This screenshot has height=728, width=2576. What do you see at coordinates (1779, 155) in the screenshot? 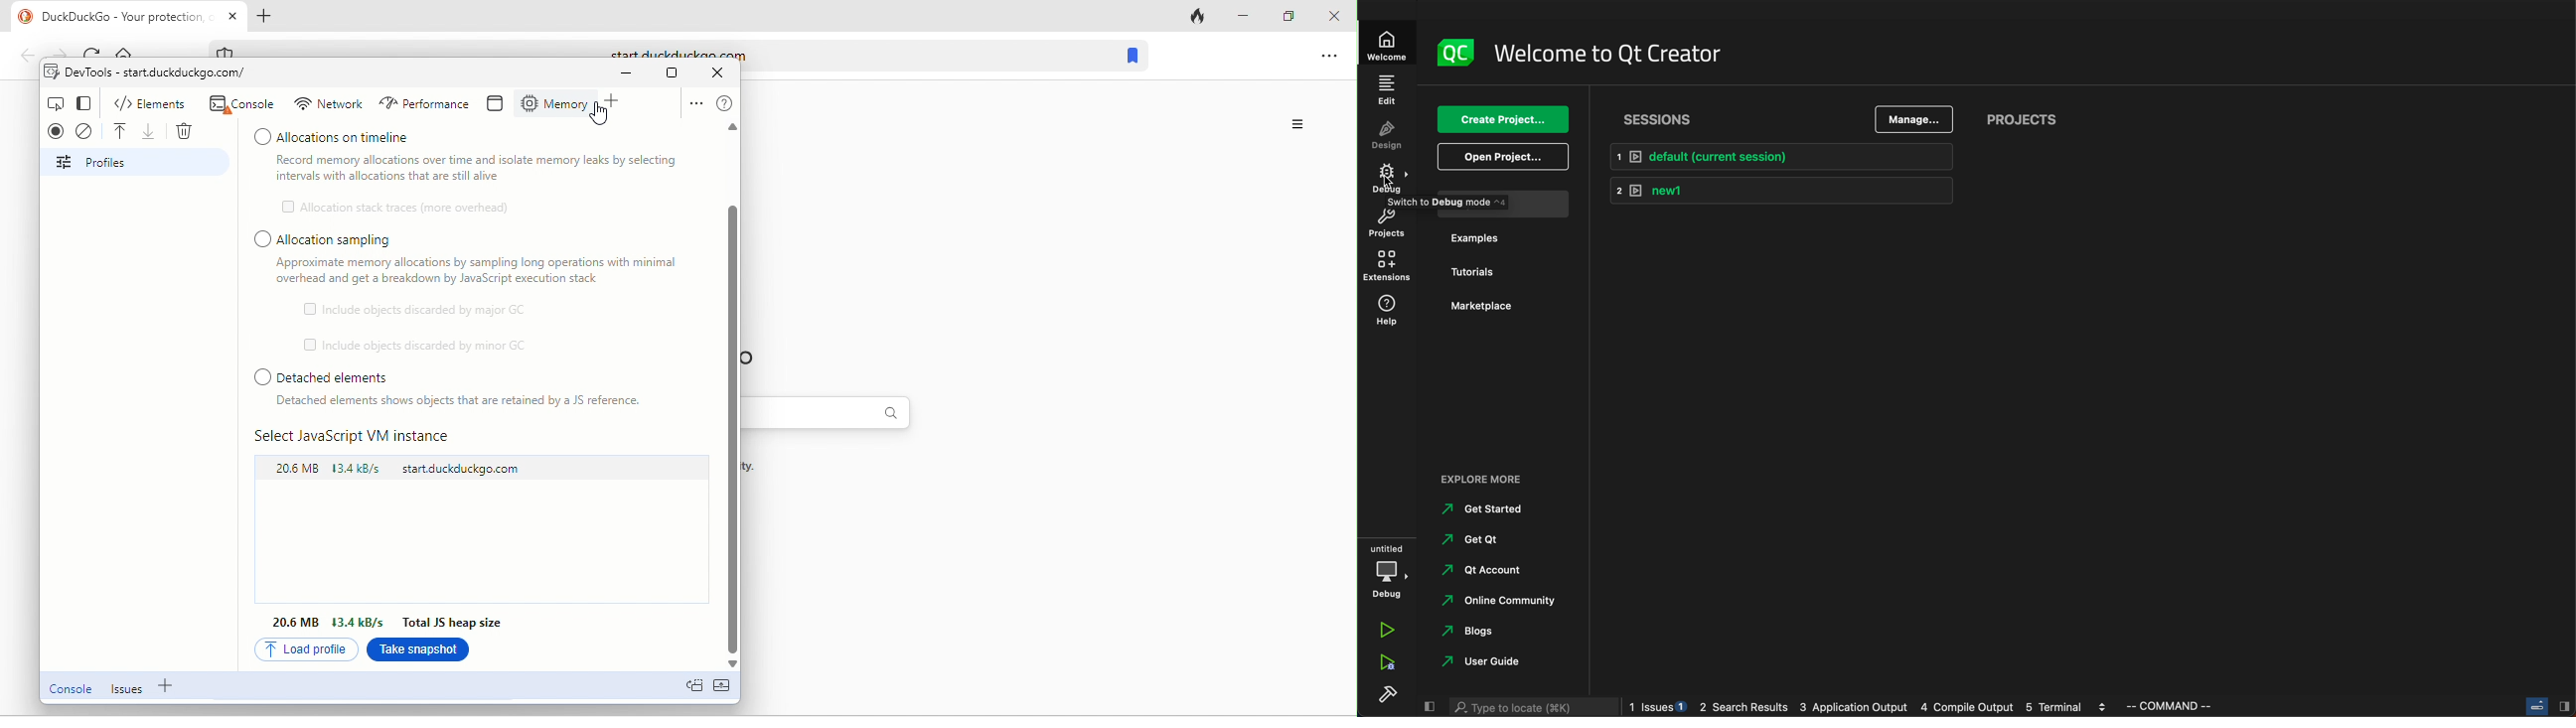
I see `default` at bounding box center [1779, 155].